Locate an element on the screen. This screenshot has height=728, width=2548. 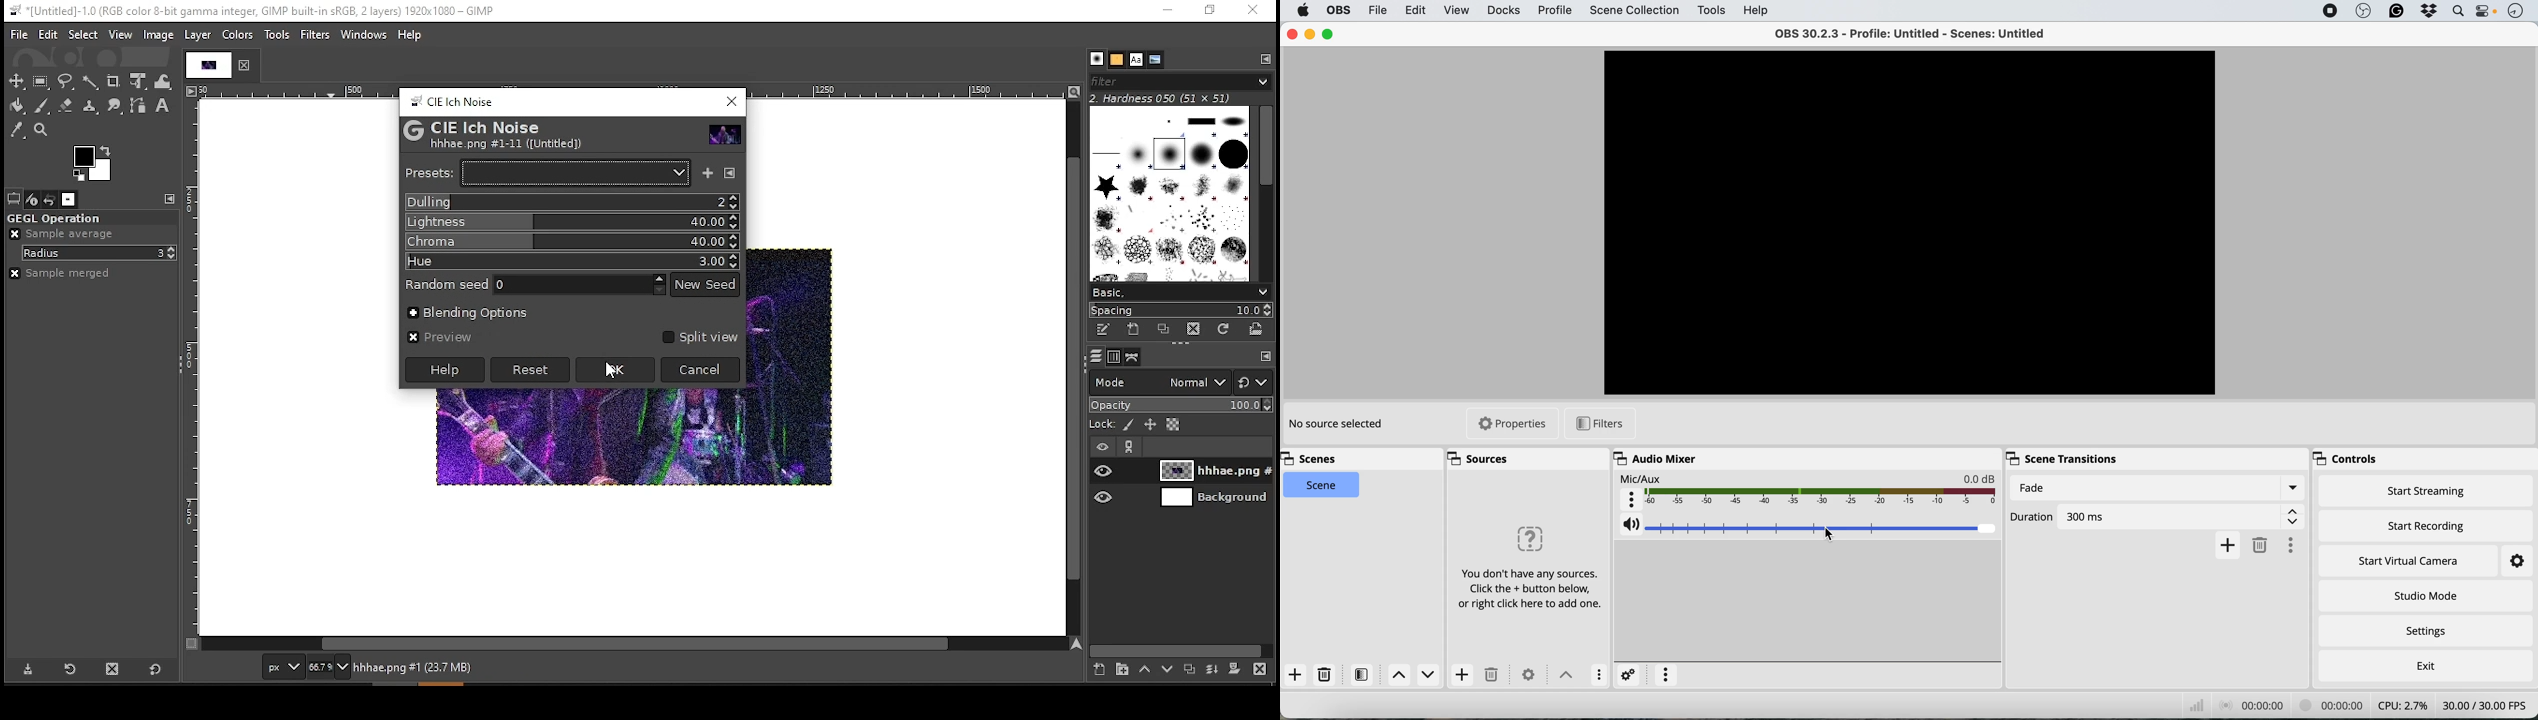
channels is located at coordinates (1111, 357).